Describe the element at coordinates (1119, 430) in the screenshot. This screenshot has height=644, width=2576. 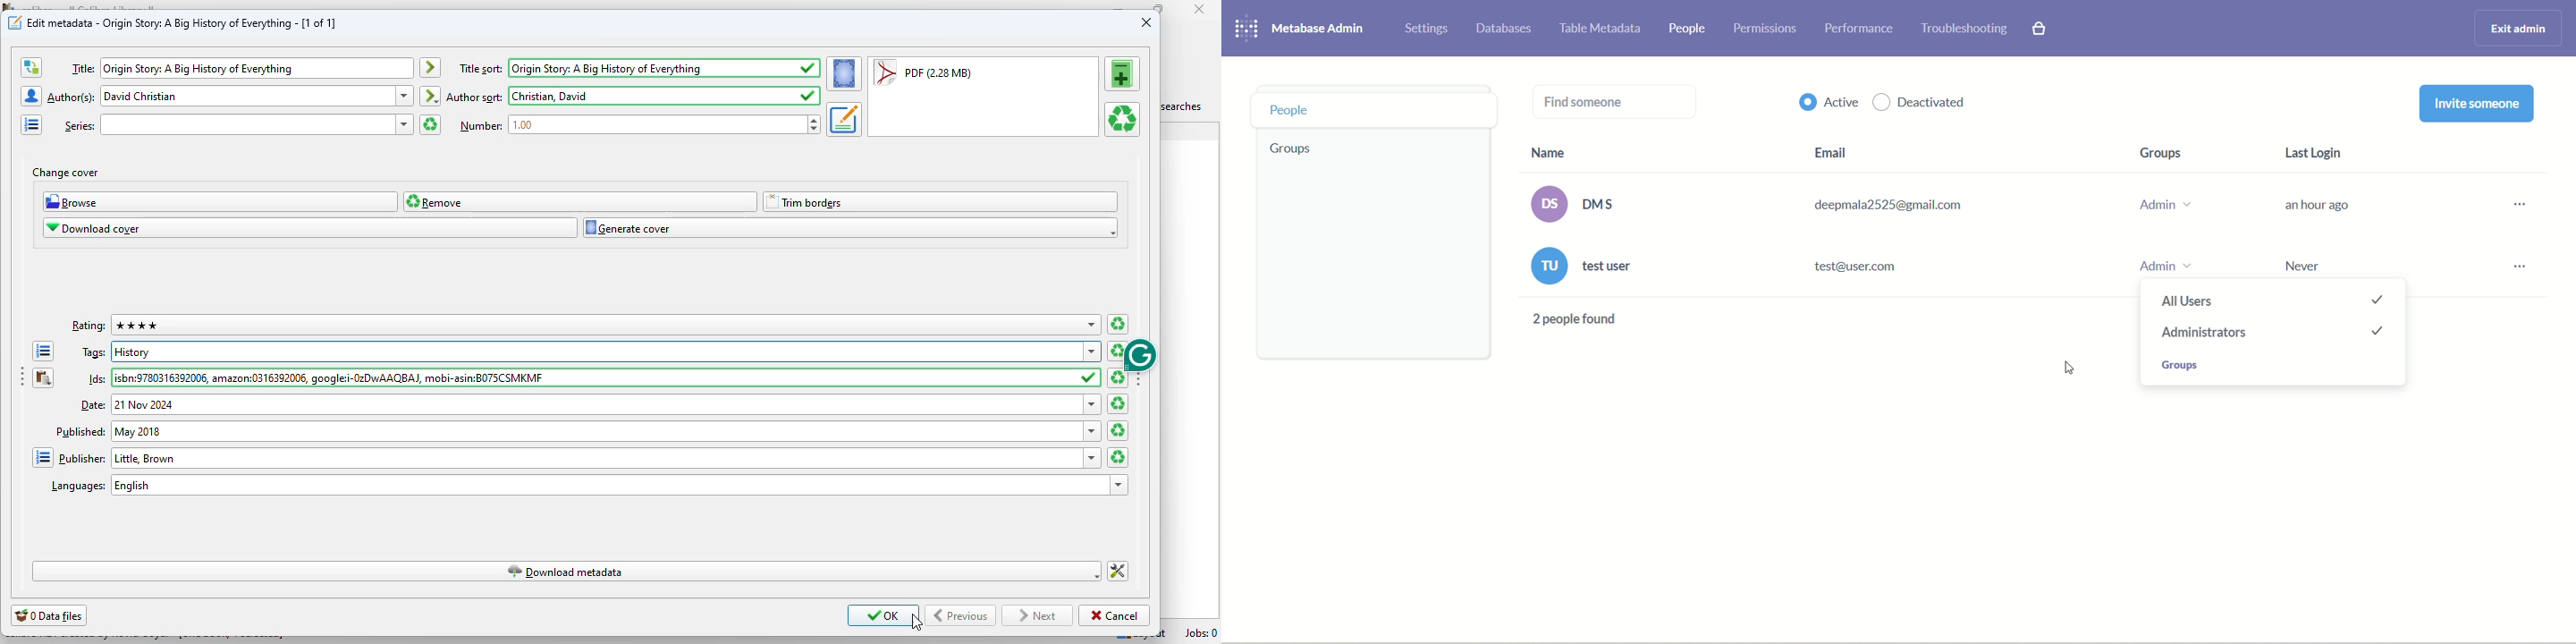
I see `clear date` at that location.